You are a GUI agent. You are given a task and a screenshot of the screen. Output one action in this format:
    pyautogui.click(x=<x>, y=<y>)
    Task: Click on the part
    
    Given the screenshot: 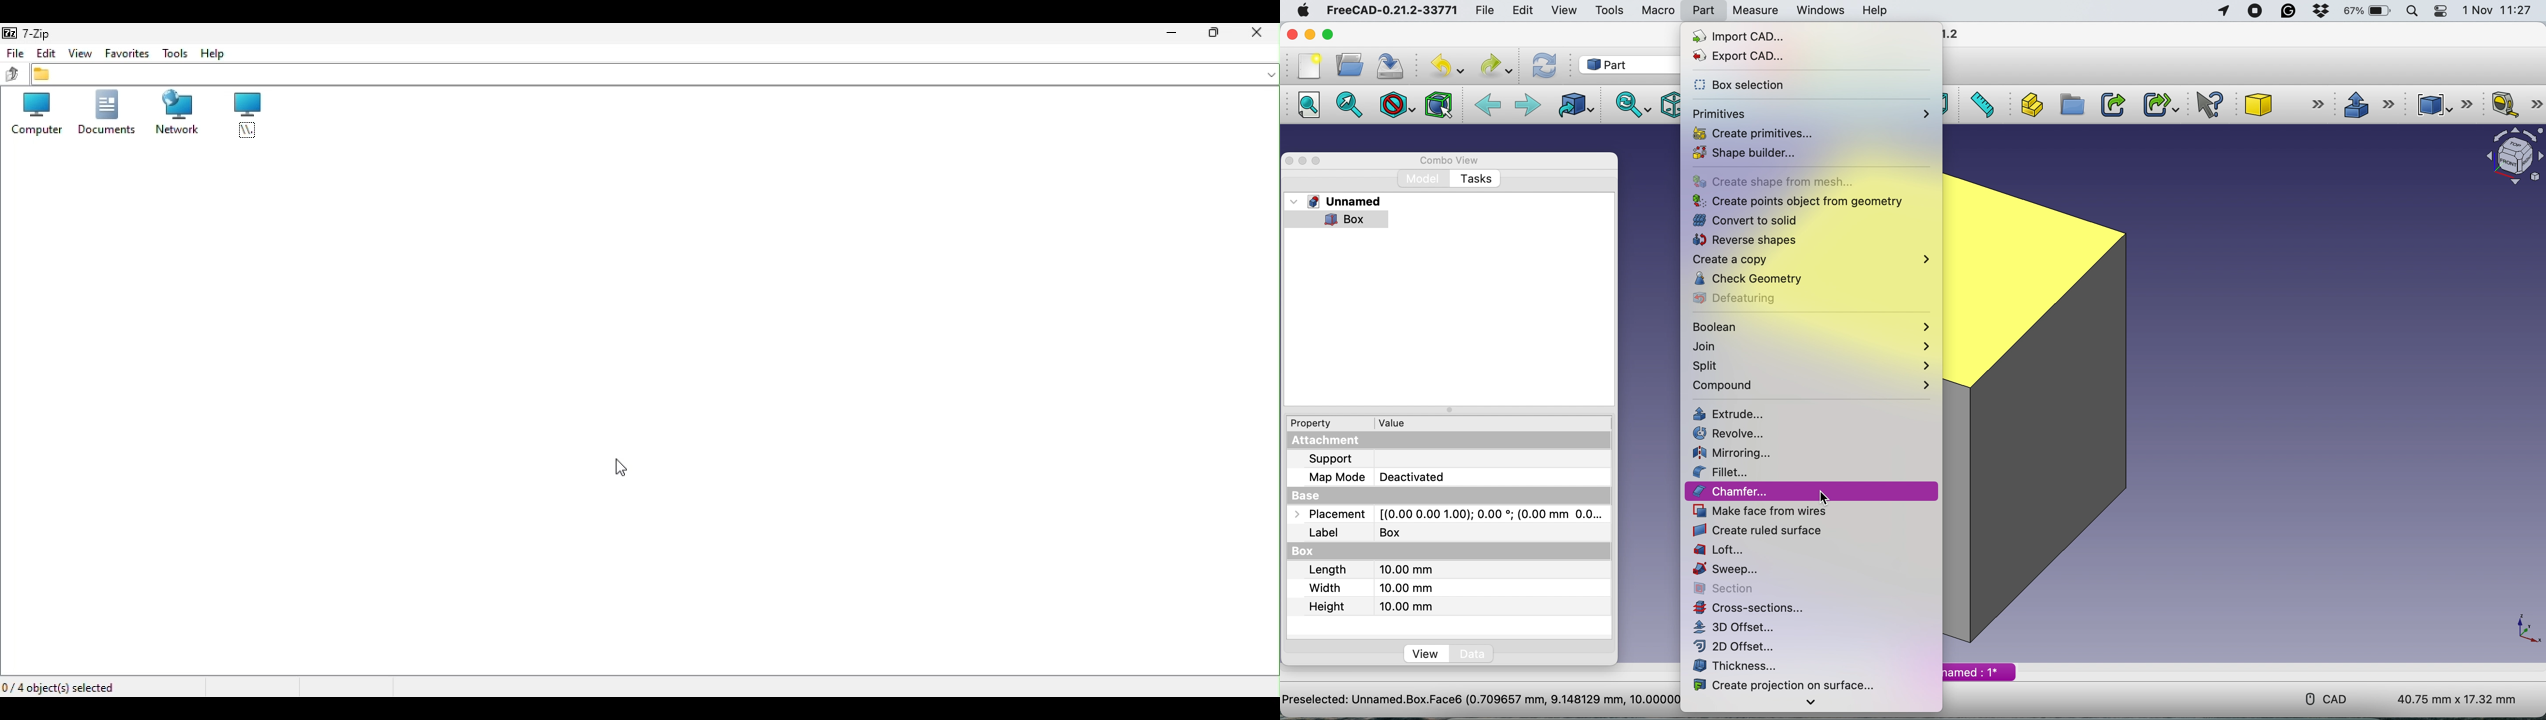 What is the action you would take?
    pyautogui.click(x=1706, y=9)
    